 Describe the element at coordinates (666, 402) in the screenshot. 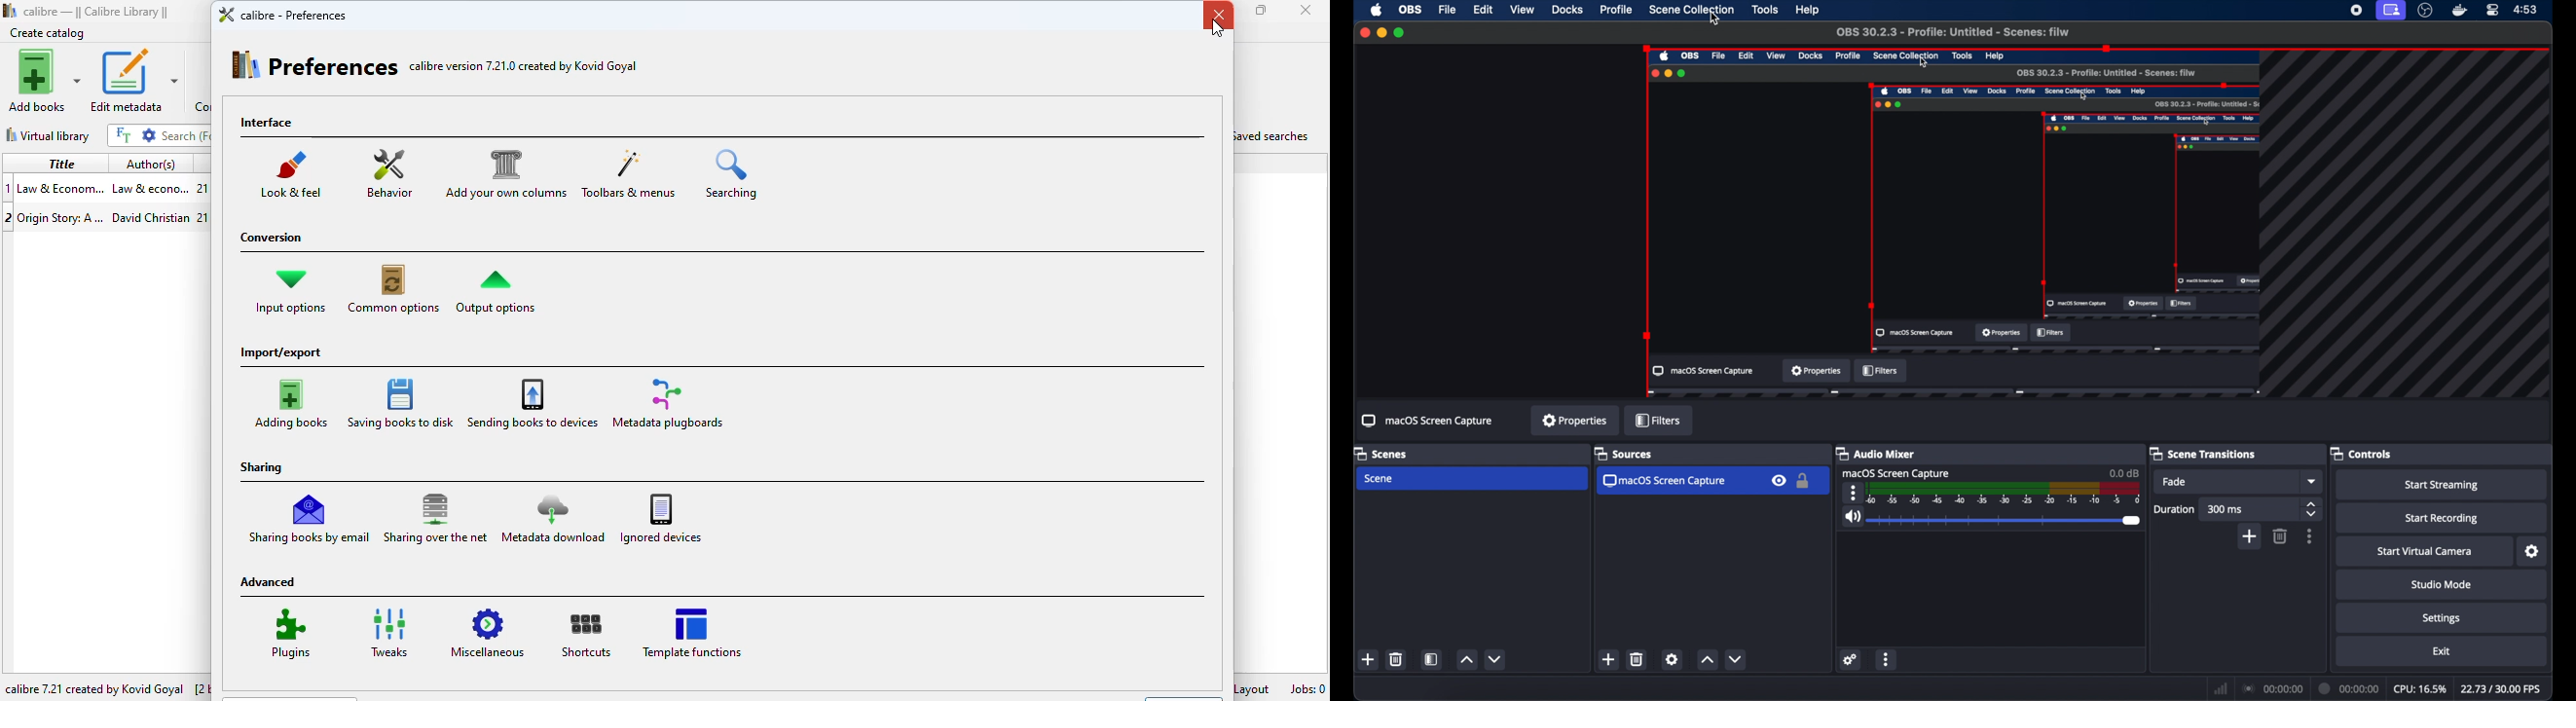

I see `metadata plugboards` at that location.